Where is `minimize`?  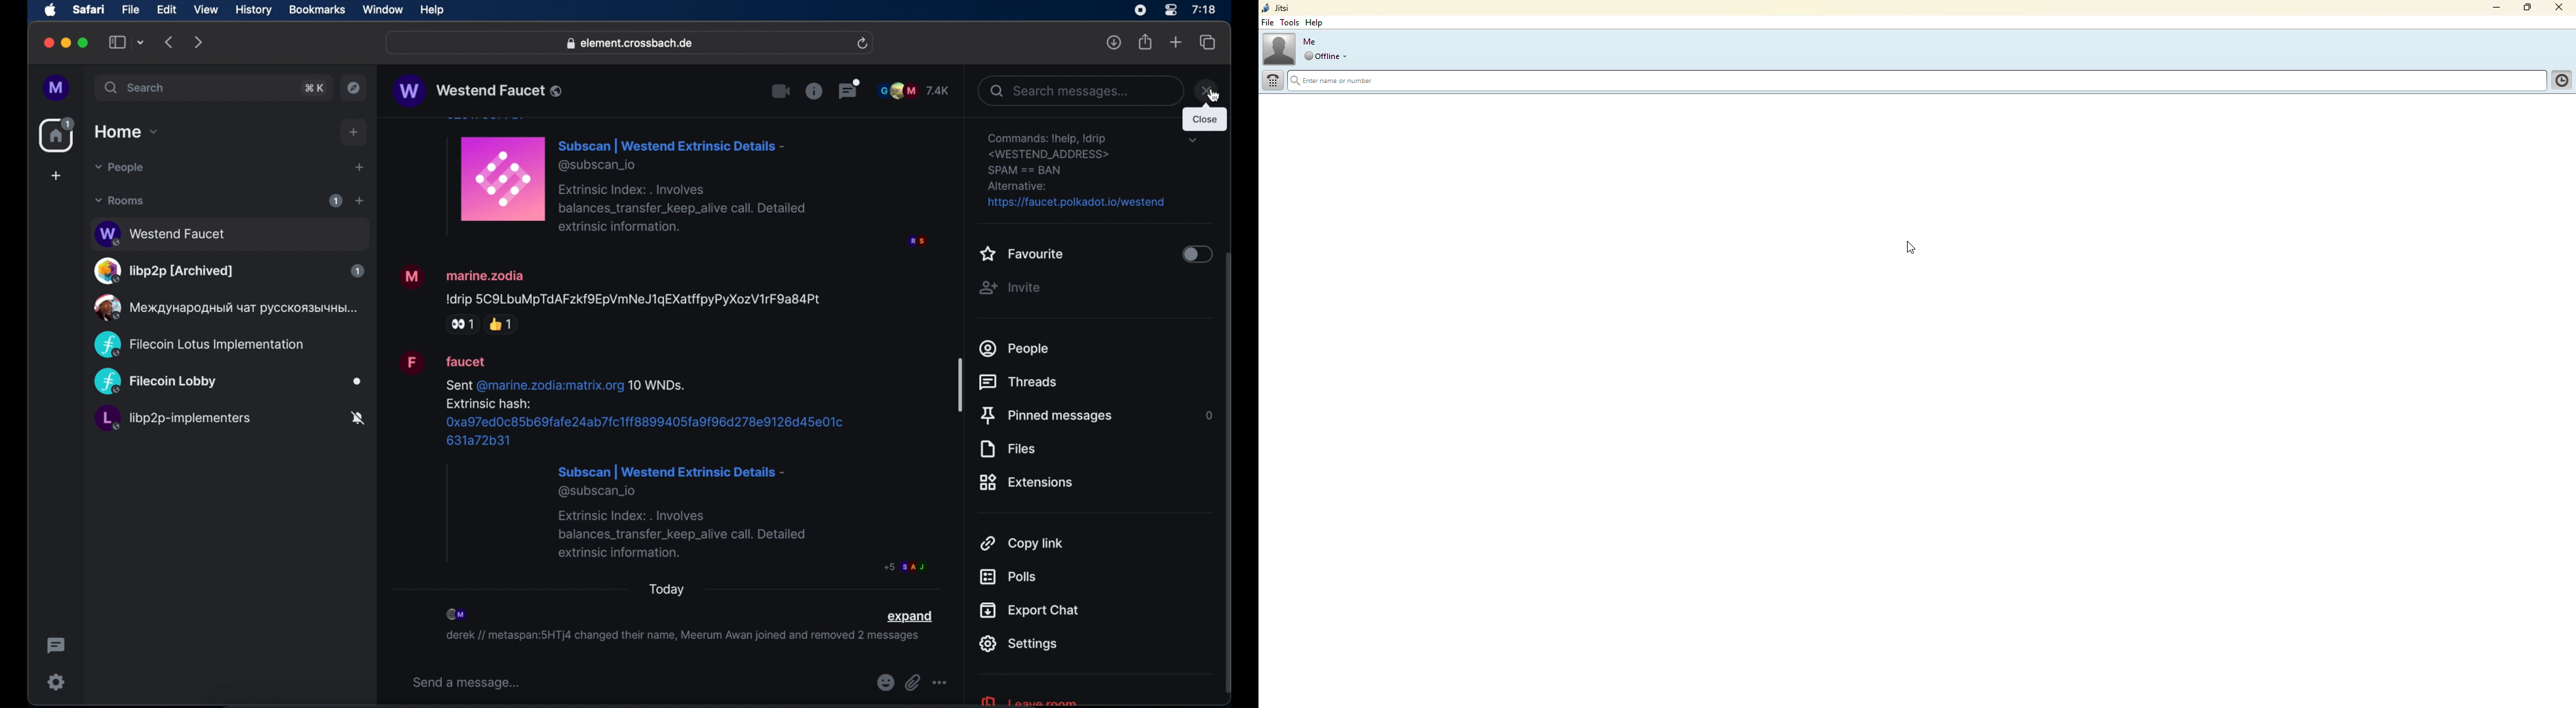 minimize is located at coordinates (66, 43).